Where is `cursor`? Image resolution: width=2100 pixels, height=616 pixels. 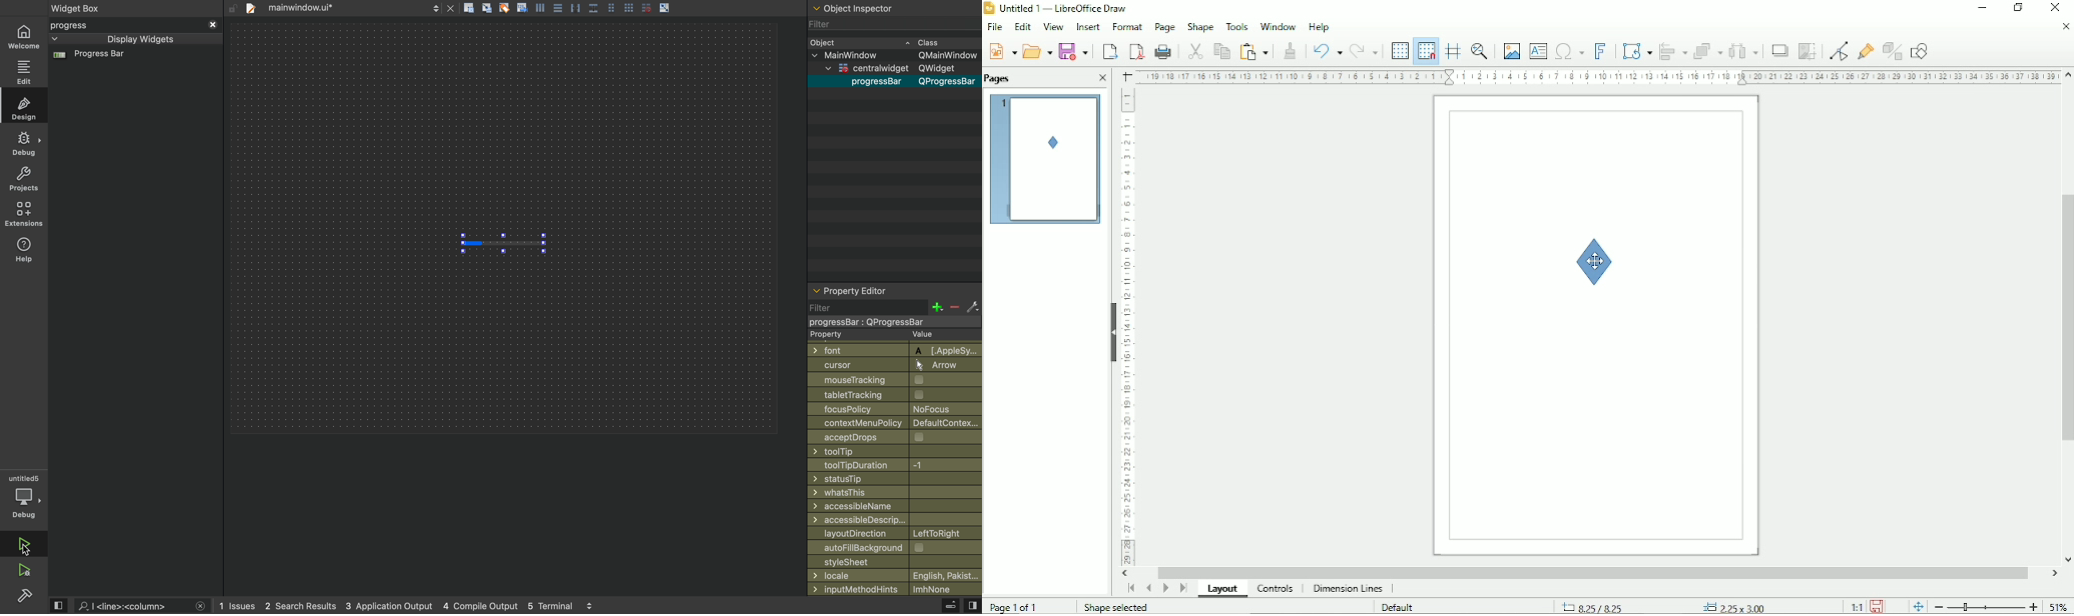
cursor is located at coordinates (30, 542).